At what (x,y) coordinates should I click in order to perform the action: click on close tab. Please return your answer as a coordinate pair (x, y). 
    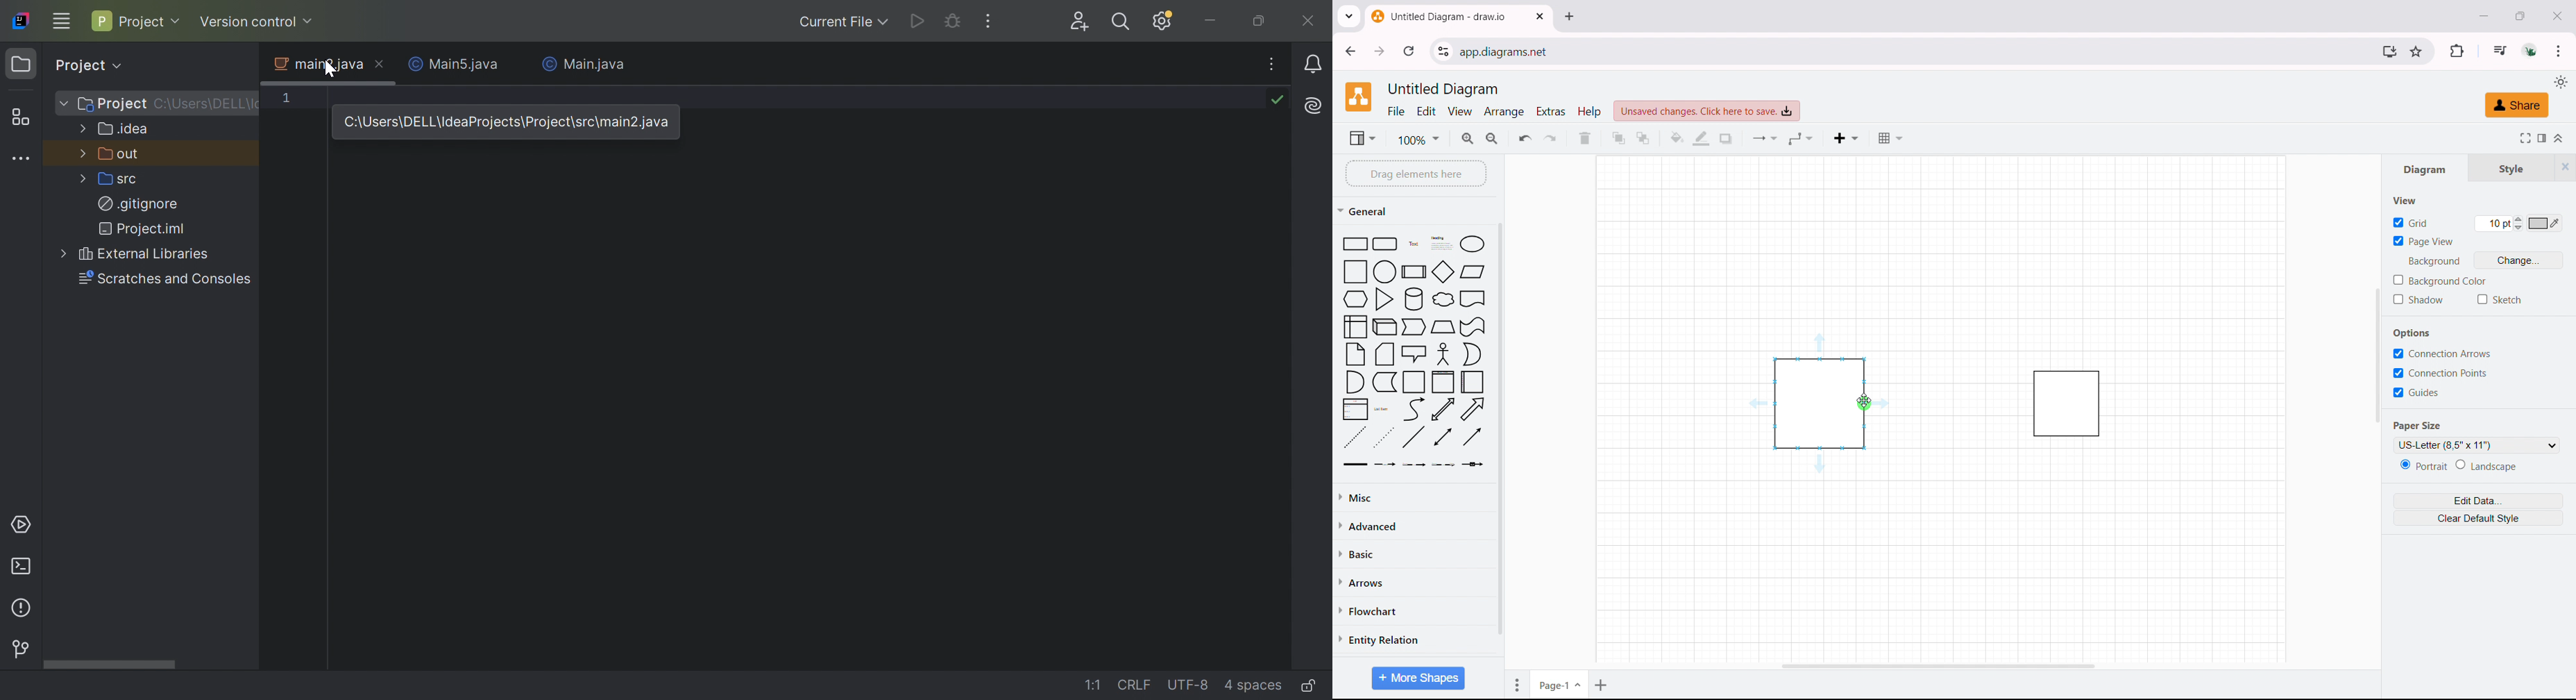
    Looking at the image, I should click on (1569, 16).